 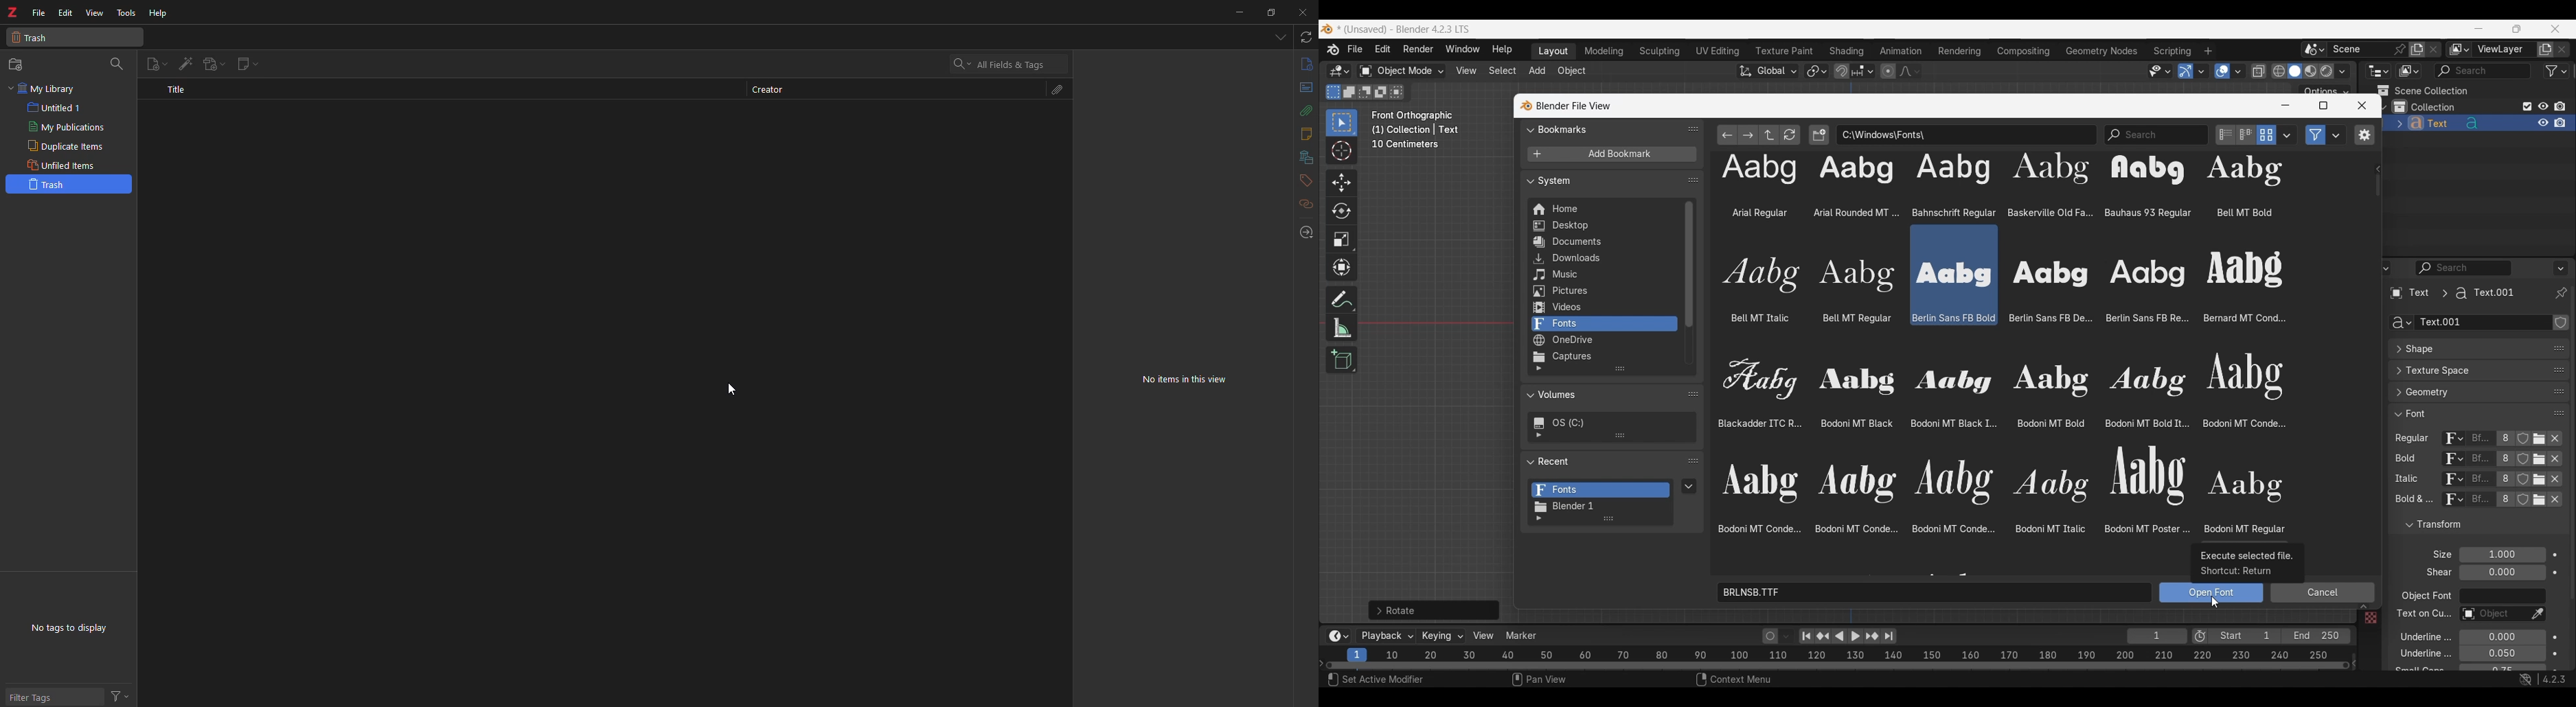 What do you see at coordinates (1693, 180) in the screenshot?
I see `Change order in list` at bounding box center [1693, 180].